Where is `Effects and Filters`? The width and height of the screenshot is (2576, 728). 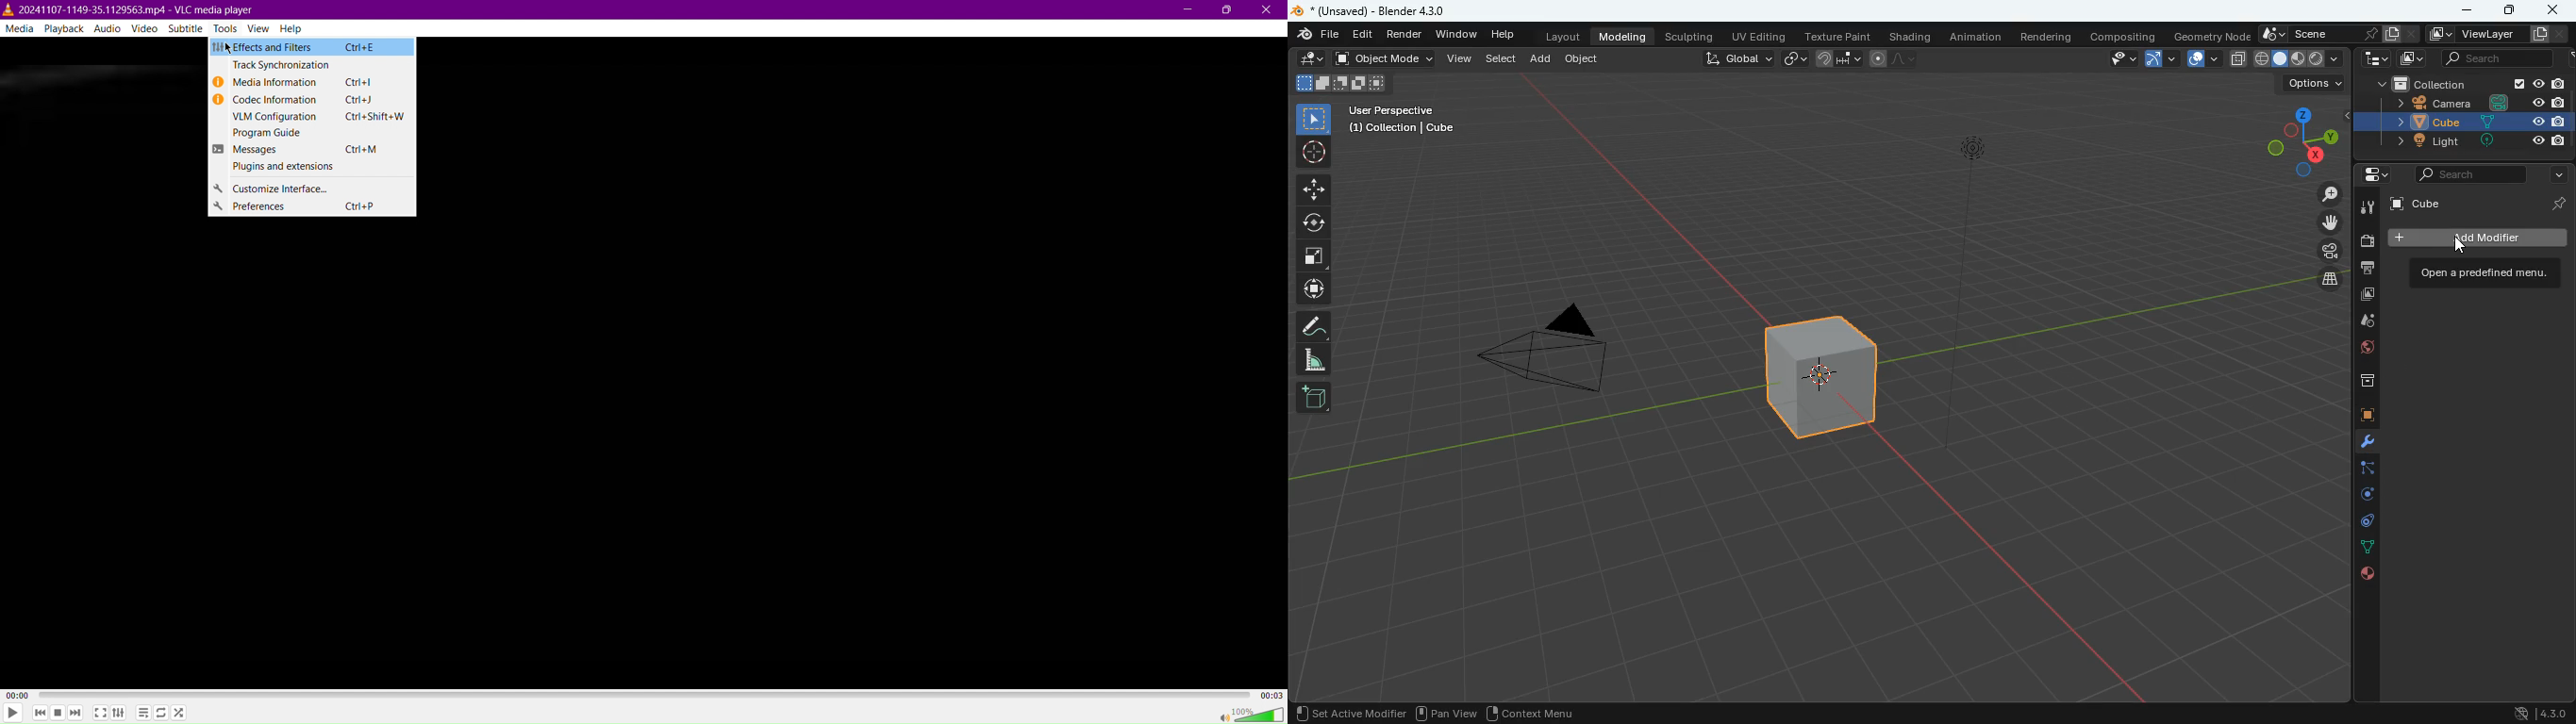
Effects and Filters is located at coordinates (312, 48).